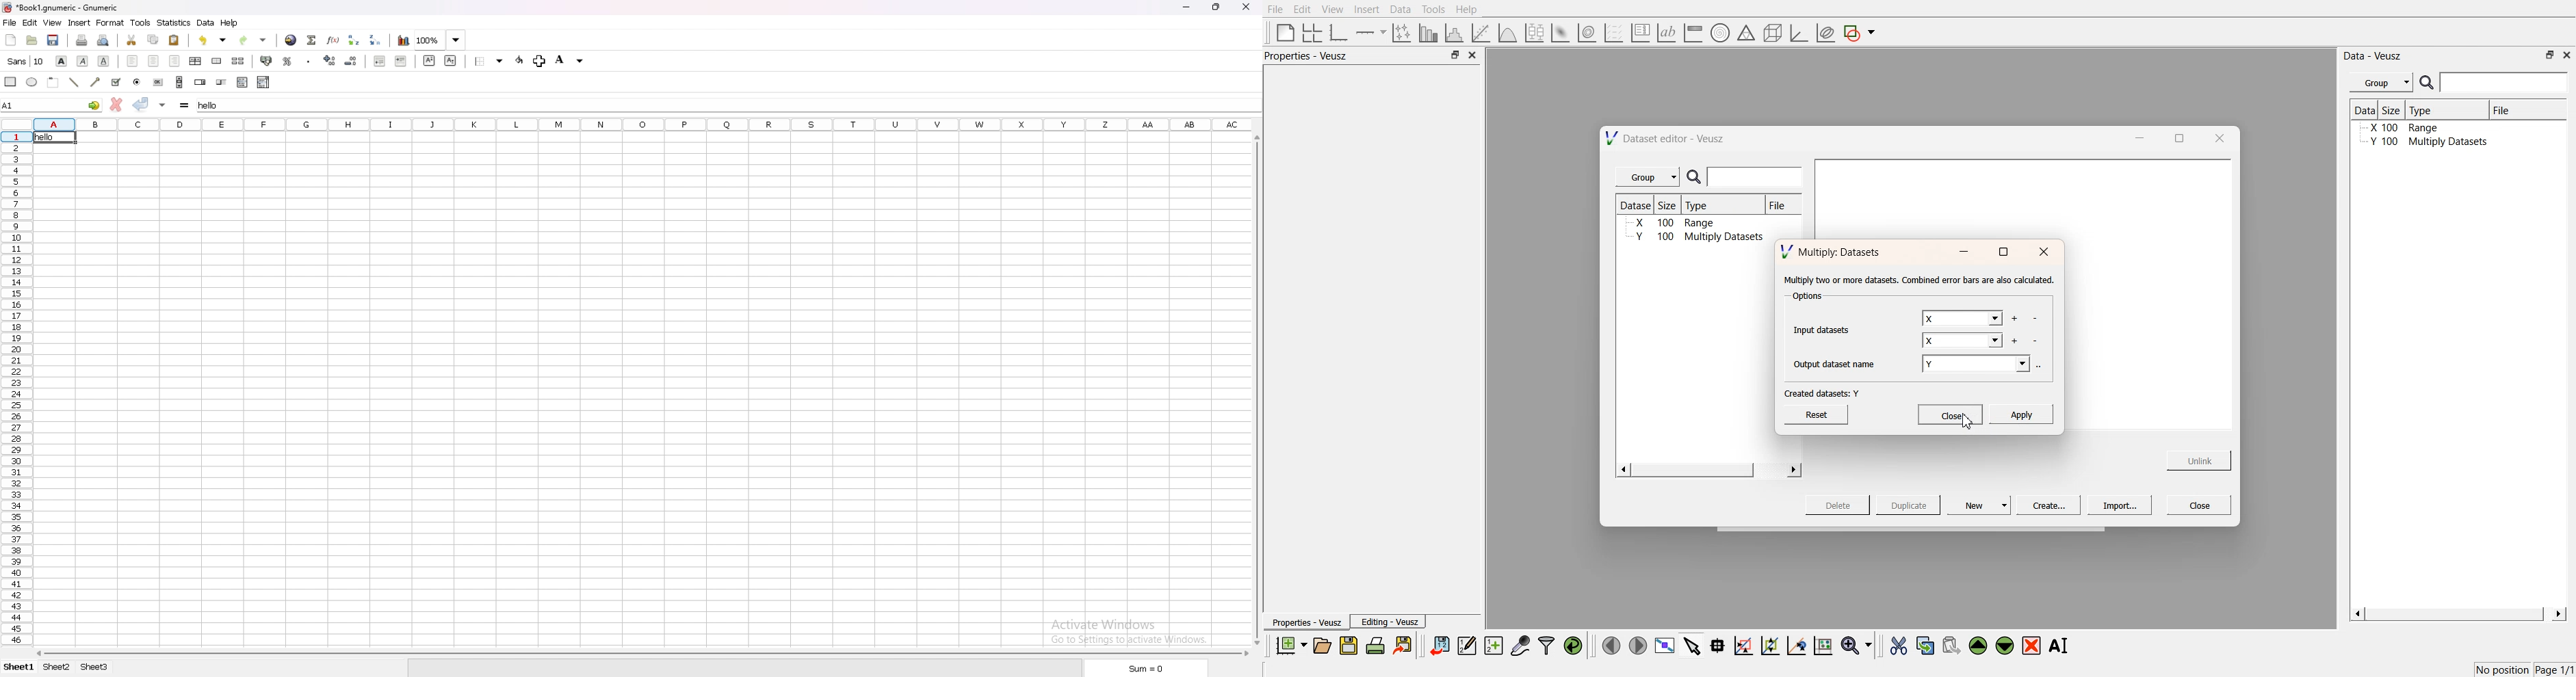 The height and width of the screenshot is (700, 2576). Describe the element at coordinates (539, 61) in the screenshot. I see `cursor` at that location.